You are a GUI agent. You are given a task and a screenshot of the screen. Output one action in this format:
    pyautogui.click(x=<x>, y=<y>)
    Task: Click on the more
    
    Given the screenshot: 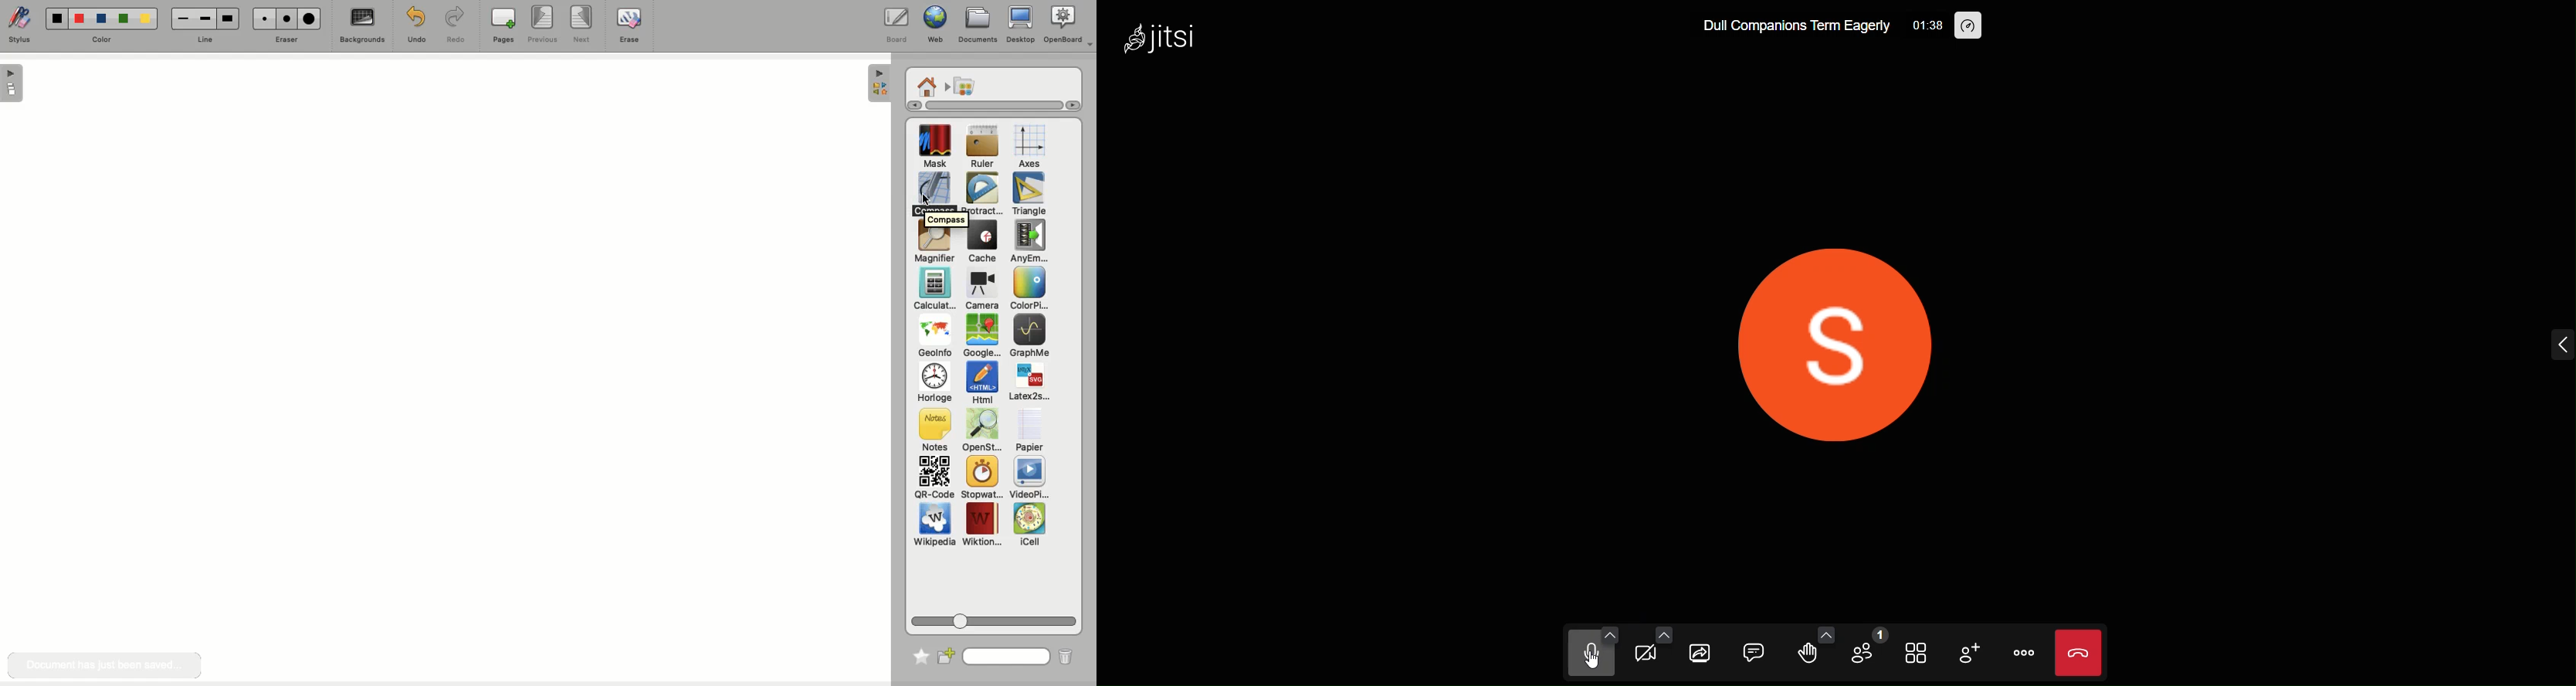 What is the action you would take?
    pyautogui.click(x=2024, y=652)
    